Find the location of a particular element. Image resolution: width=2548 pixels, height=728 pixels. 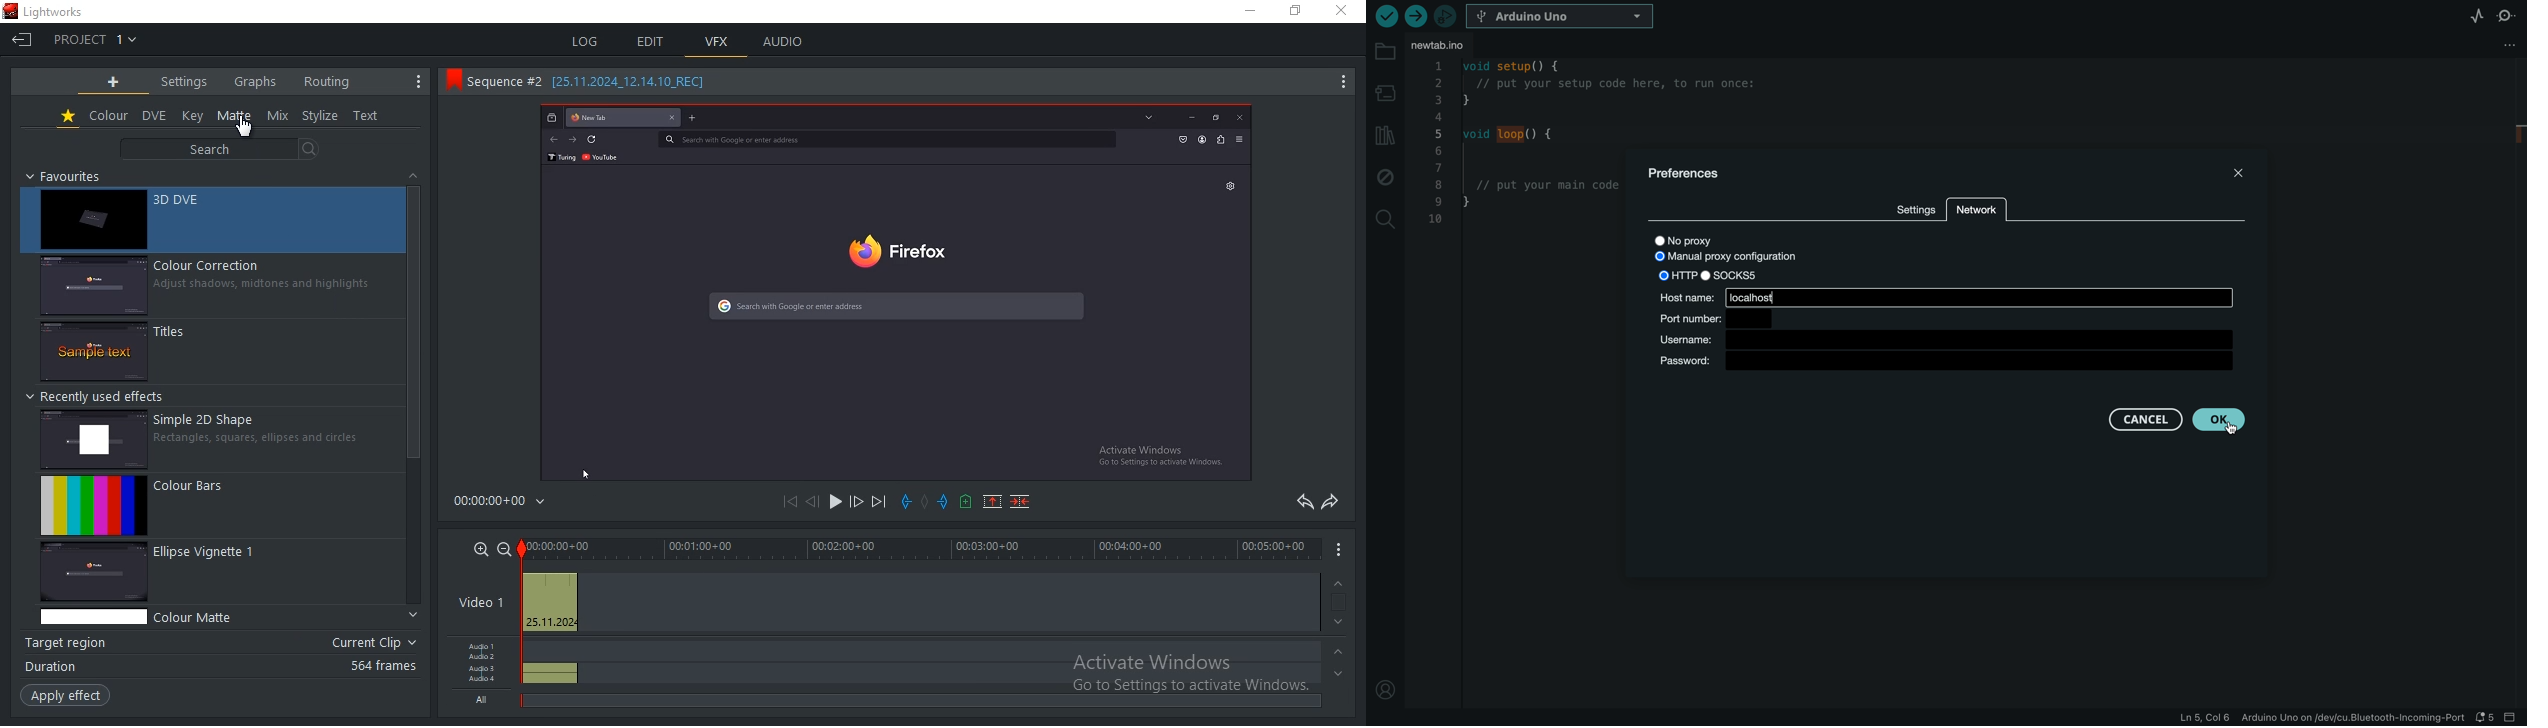

maximize is located at coordinates (1295, 13).